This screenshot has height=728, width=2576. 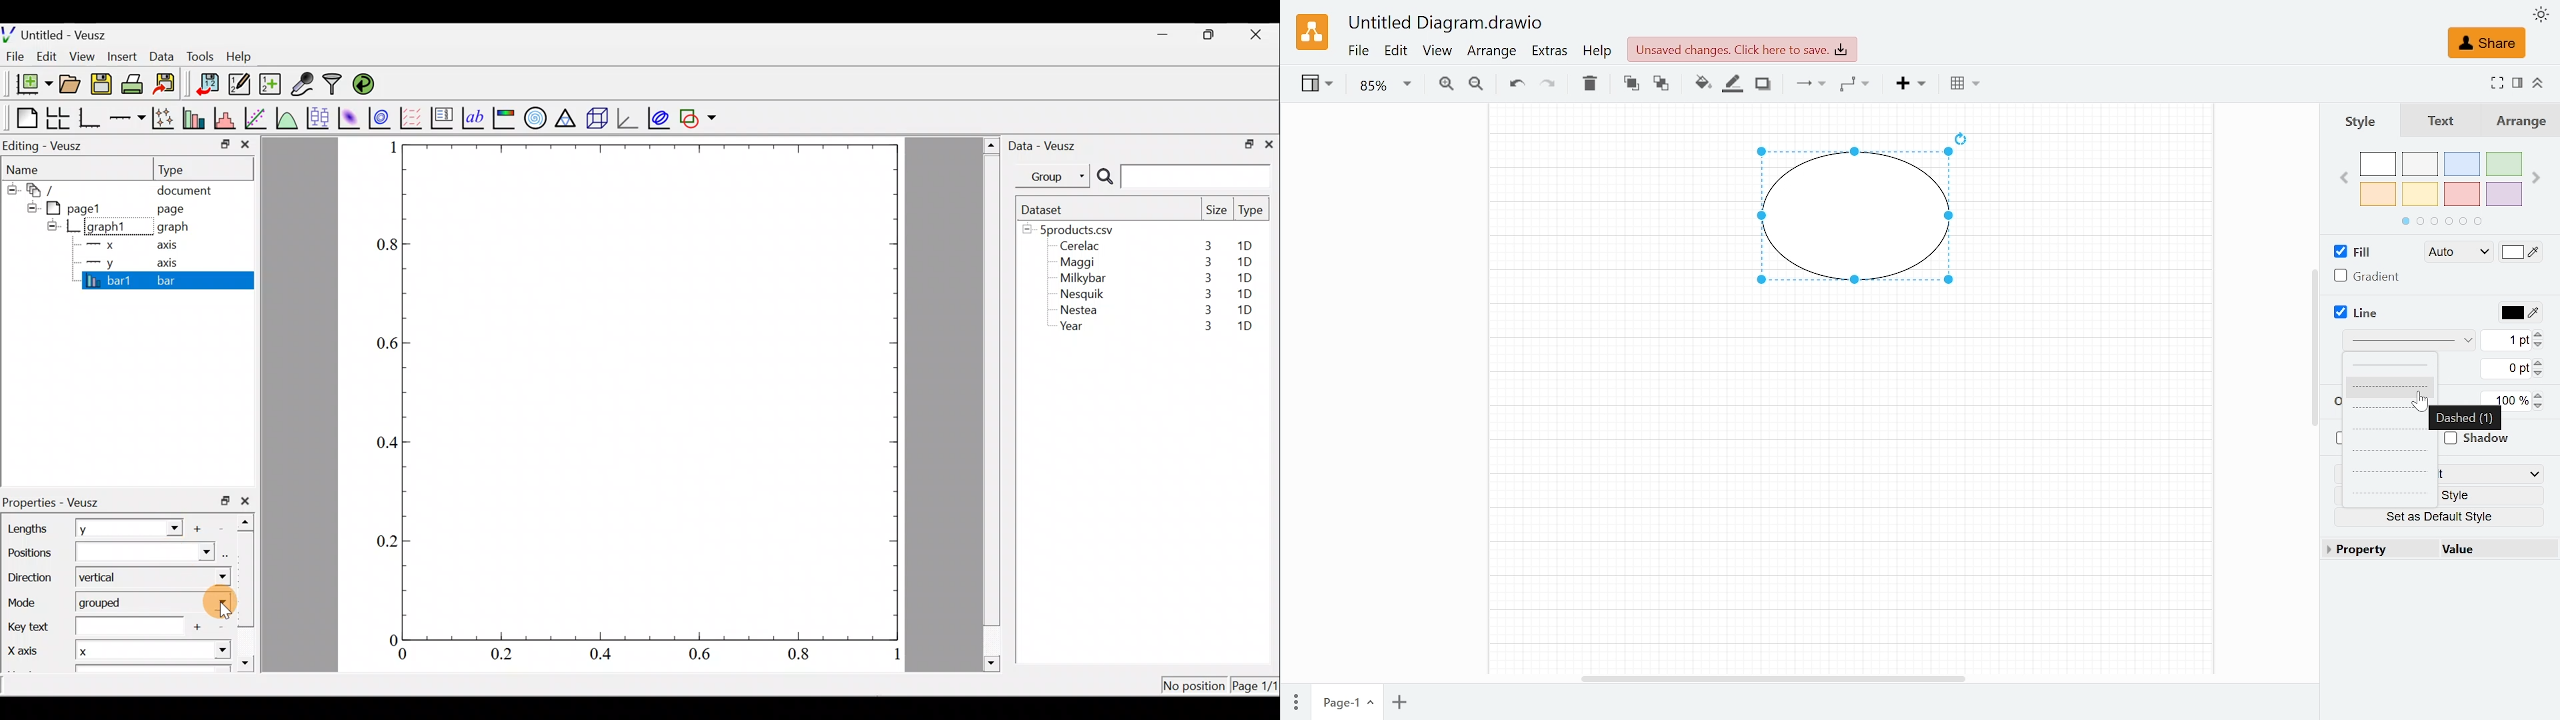 I want to click on Fill color format, so click(x=2450, y=252).